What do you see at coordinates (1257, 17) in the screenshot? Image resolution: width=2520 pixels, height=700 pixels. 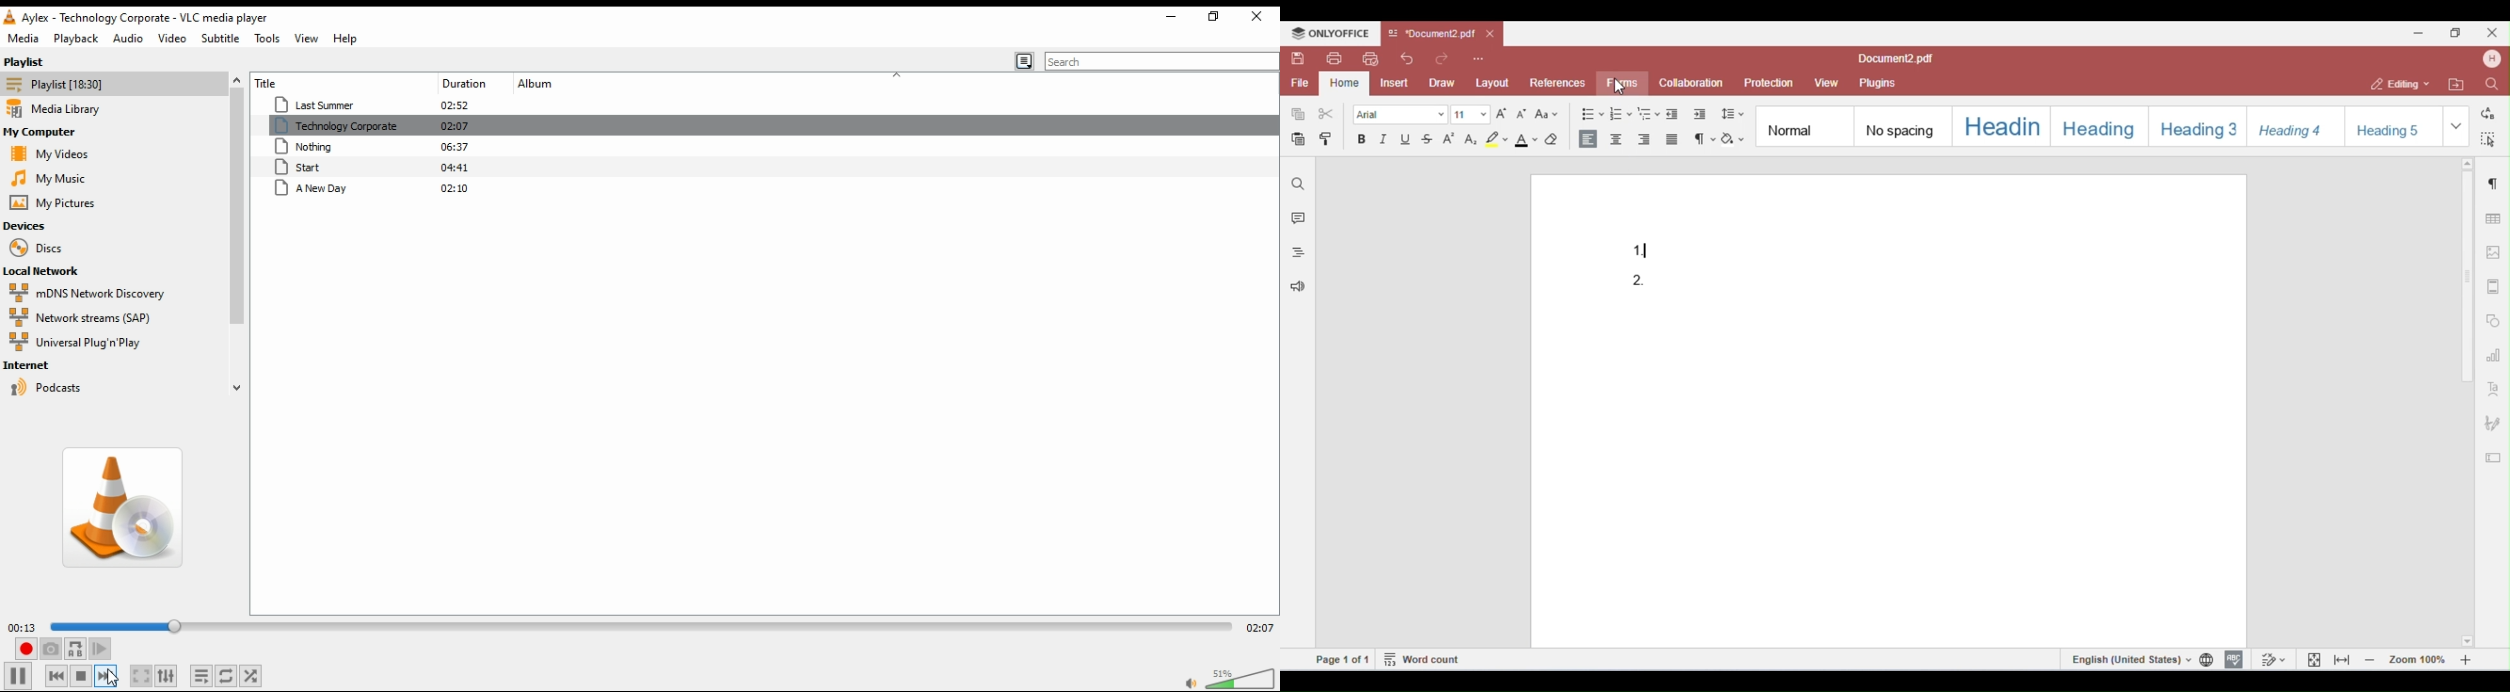 I see `close window` at bounding box center [1257, 17].